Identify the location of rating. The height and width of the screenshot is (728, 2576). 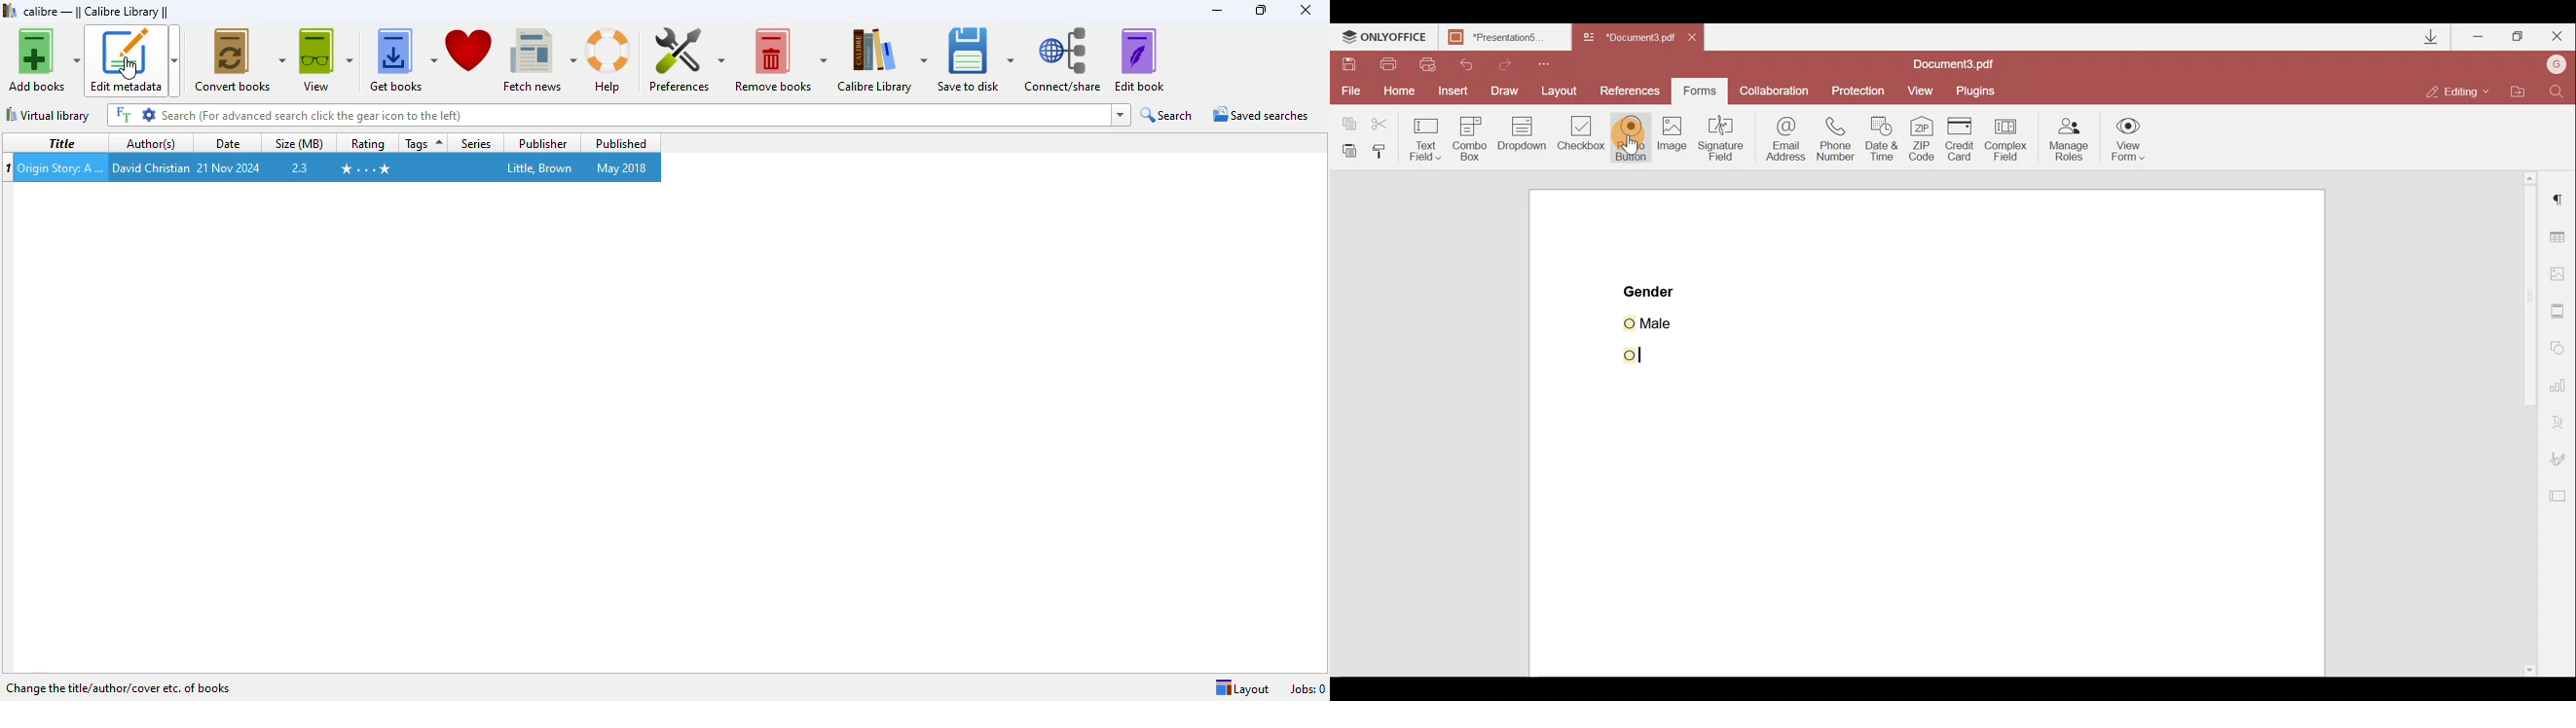
(367, 143).